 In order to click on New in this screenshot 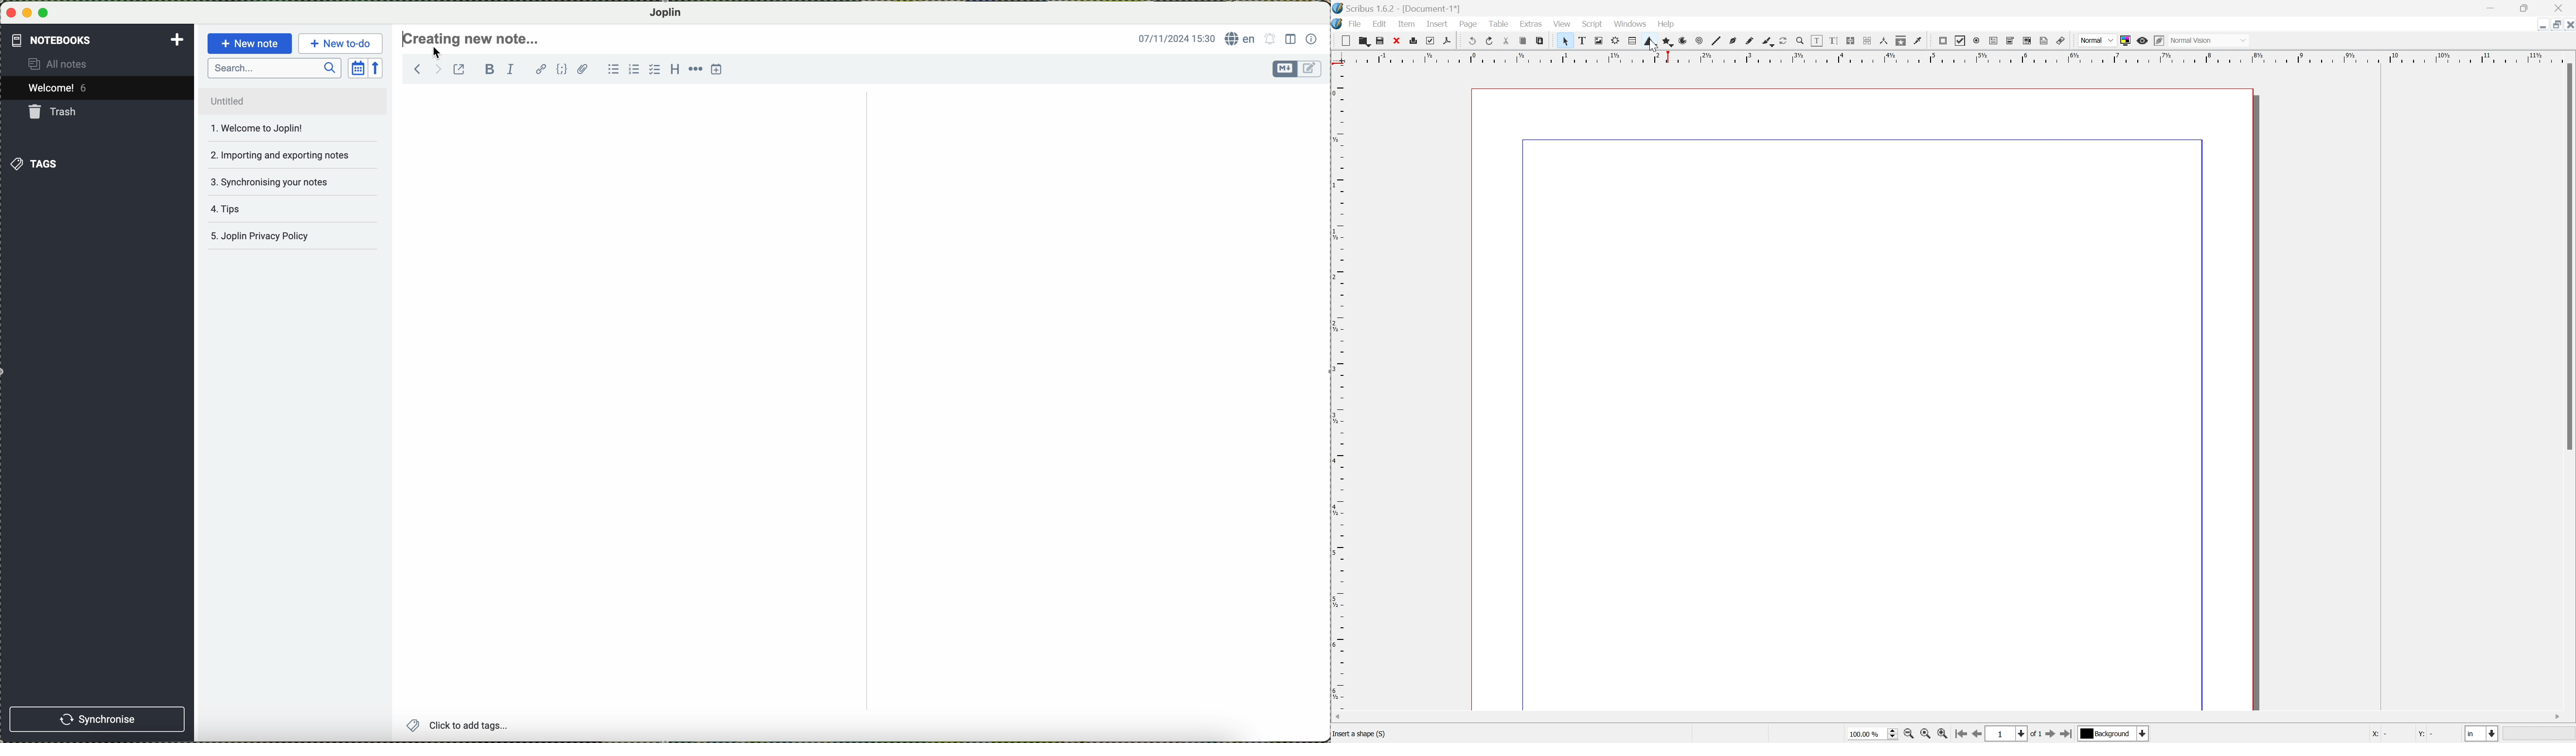, I will do `click(1345, 41)`.